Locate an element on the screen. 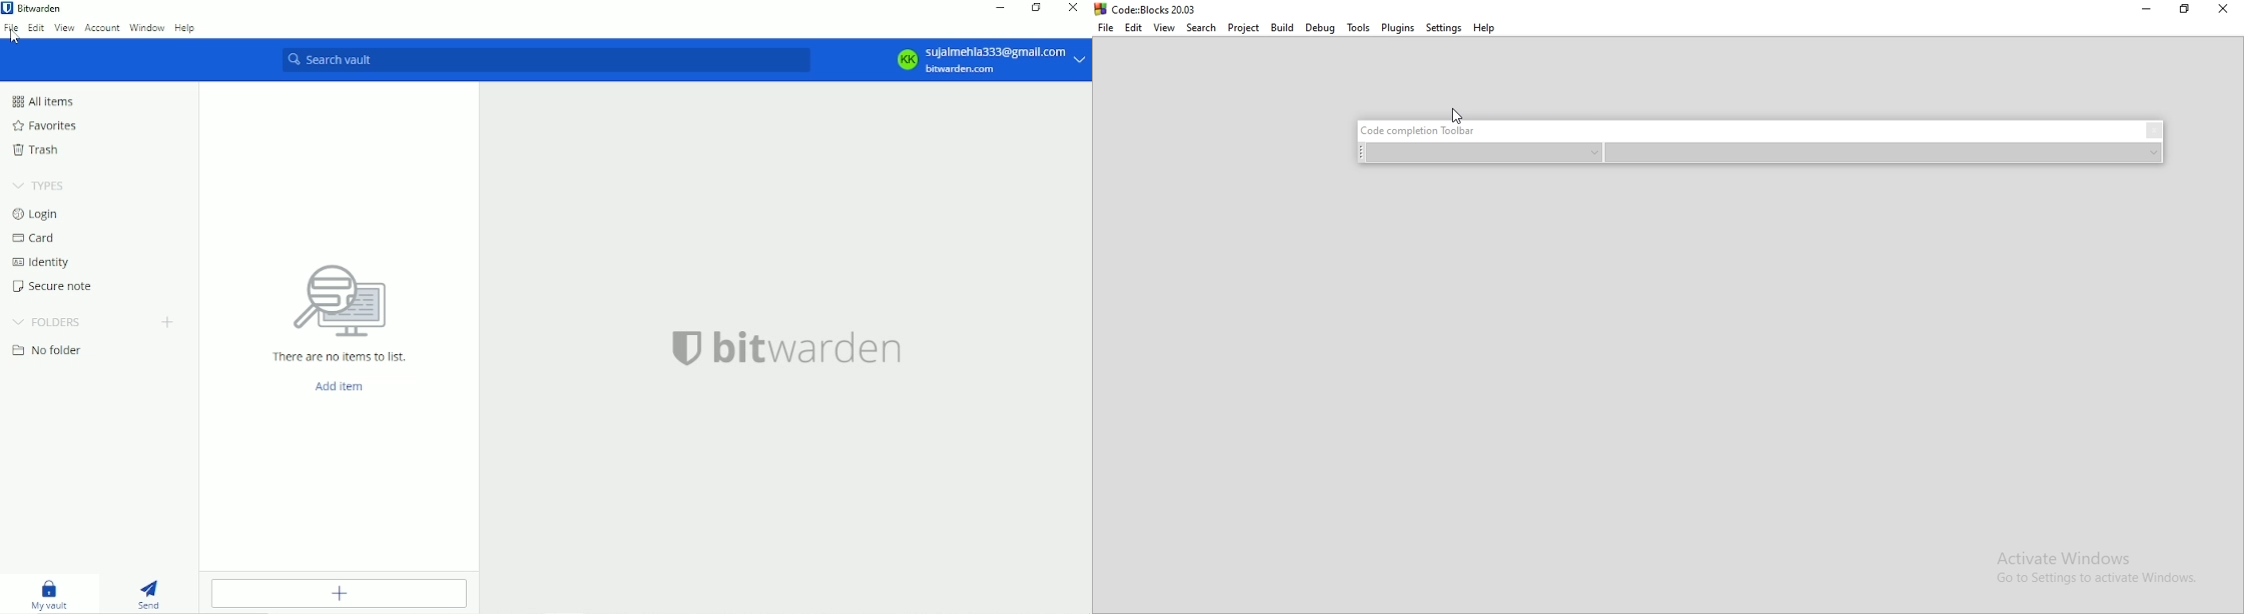 Image resolution: width=2268 pixels, height=616 pixels. KK Sujalmehla333@gmail.com      bitwarden.com is located at coordinates (990, 60).